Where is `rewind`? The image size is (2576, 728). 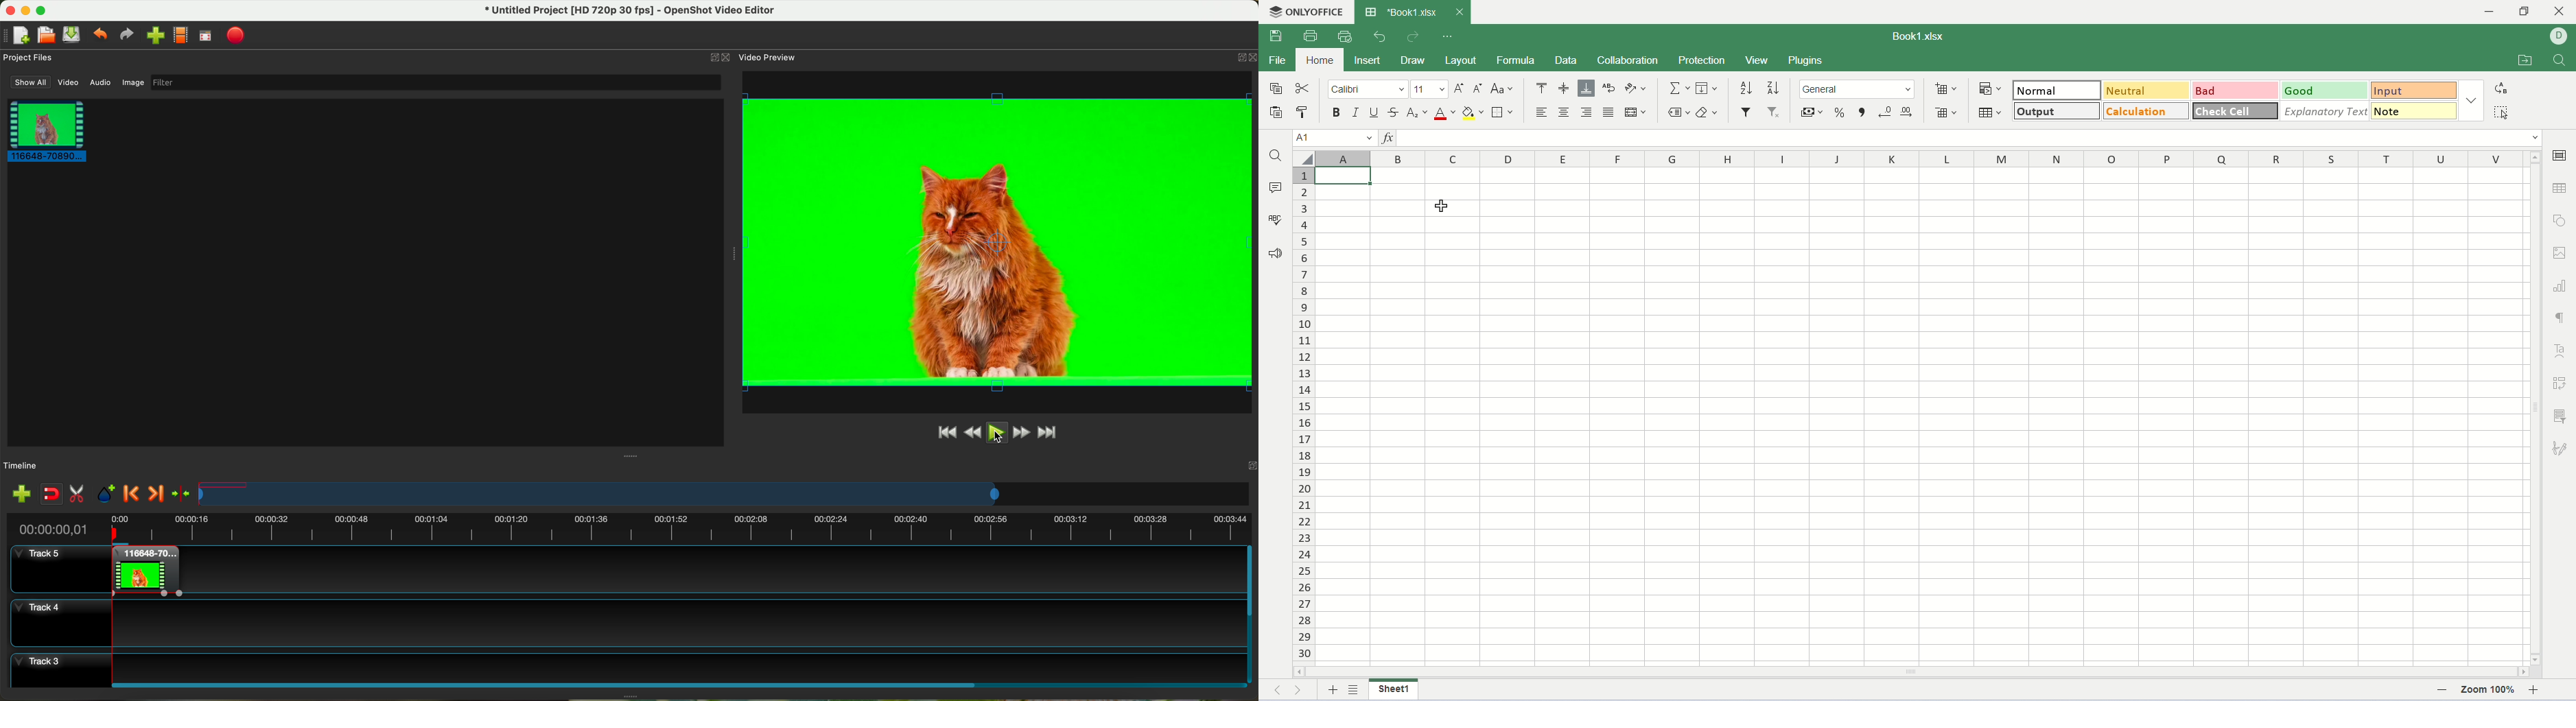 rewind is located at coordinates (974, 433).